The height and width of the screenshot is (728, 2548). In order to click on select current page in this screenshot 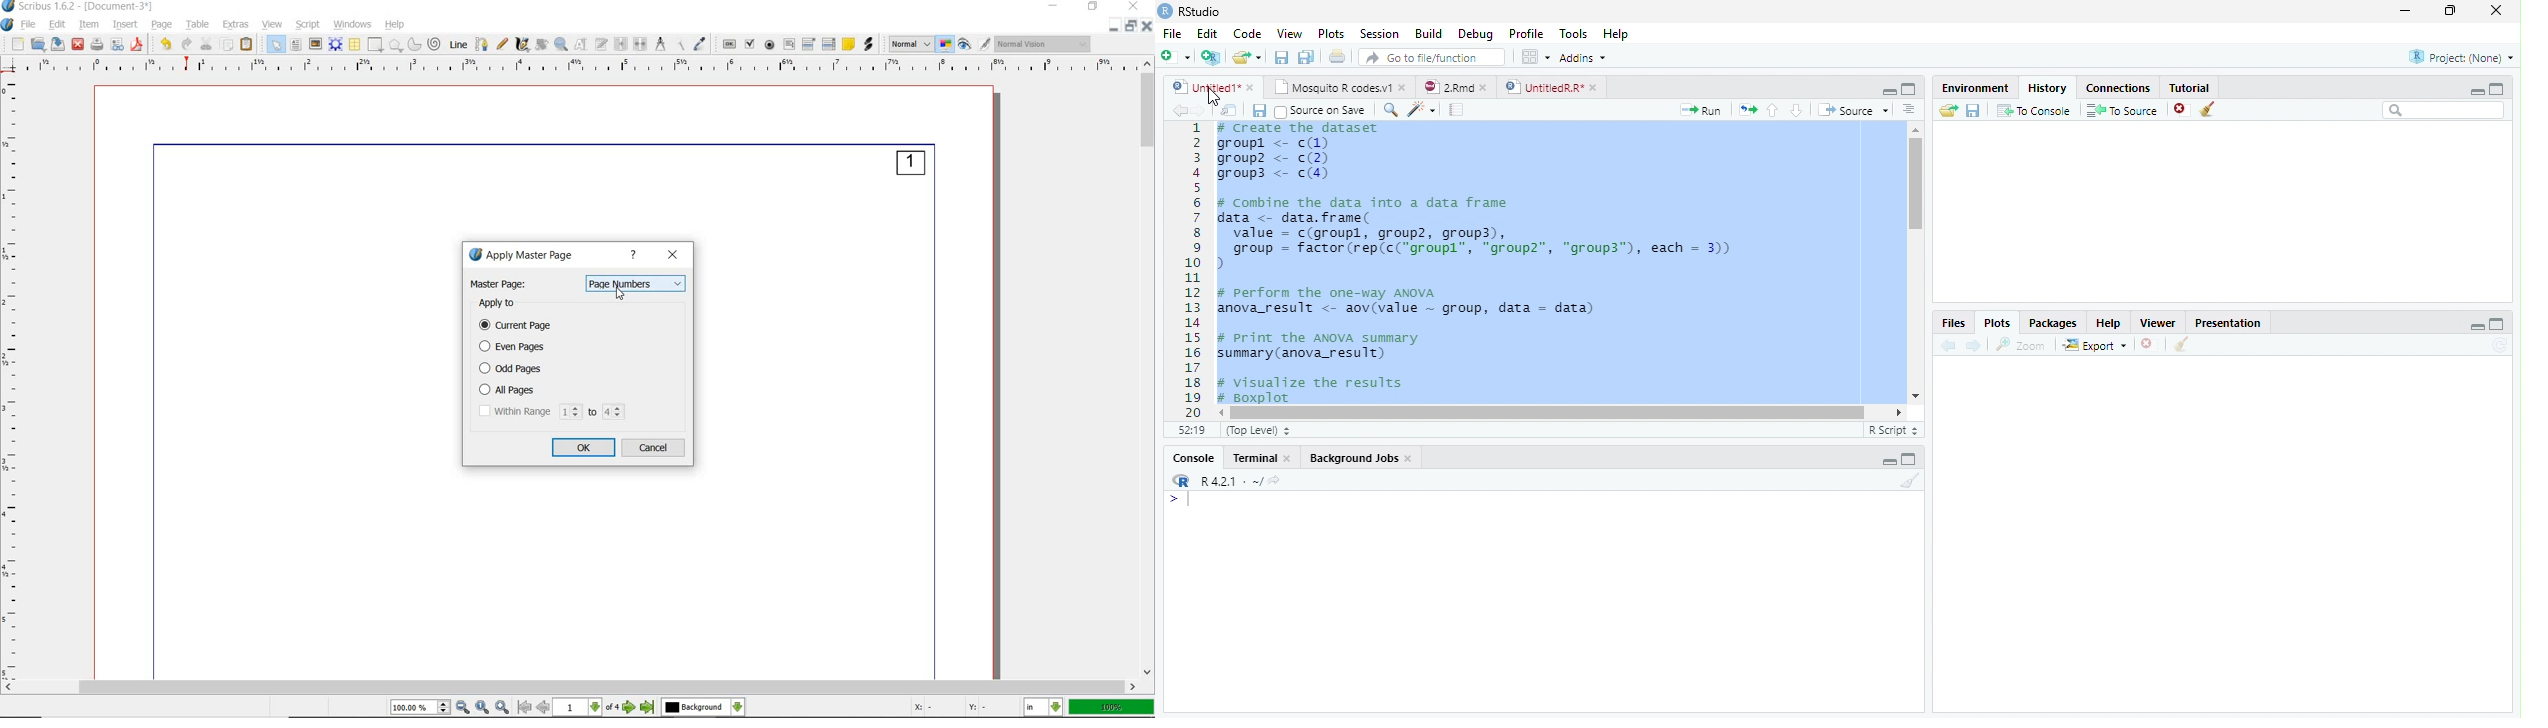, I will do `click(586, 708)`.